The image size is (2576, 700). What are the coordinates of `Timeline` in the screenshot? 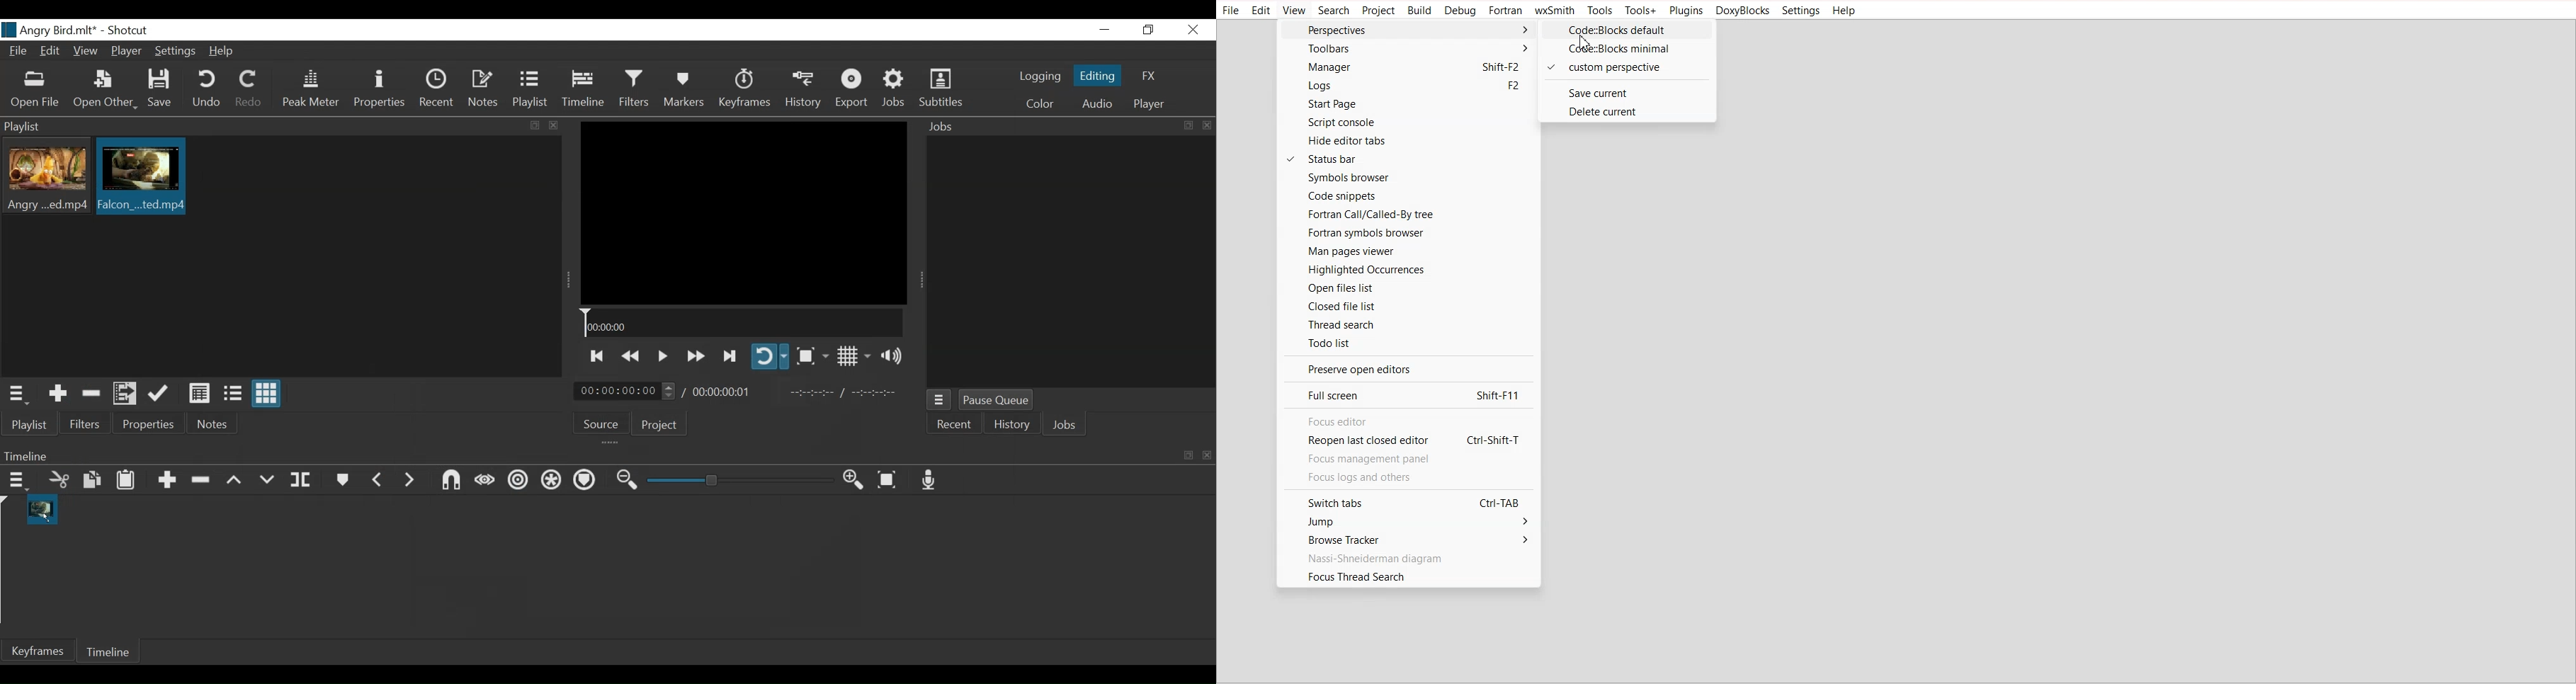 It's located at (584, 89).